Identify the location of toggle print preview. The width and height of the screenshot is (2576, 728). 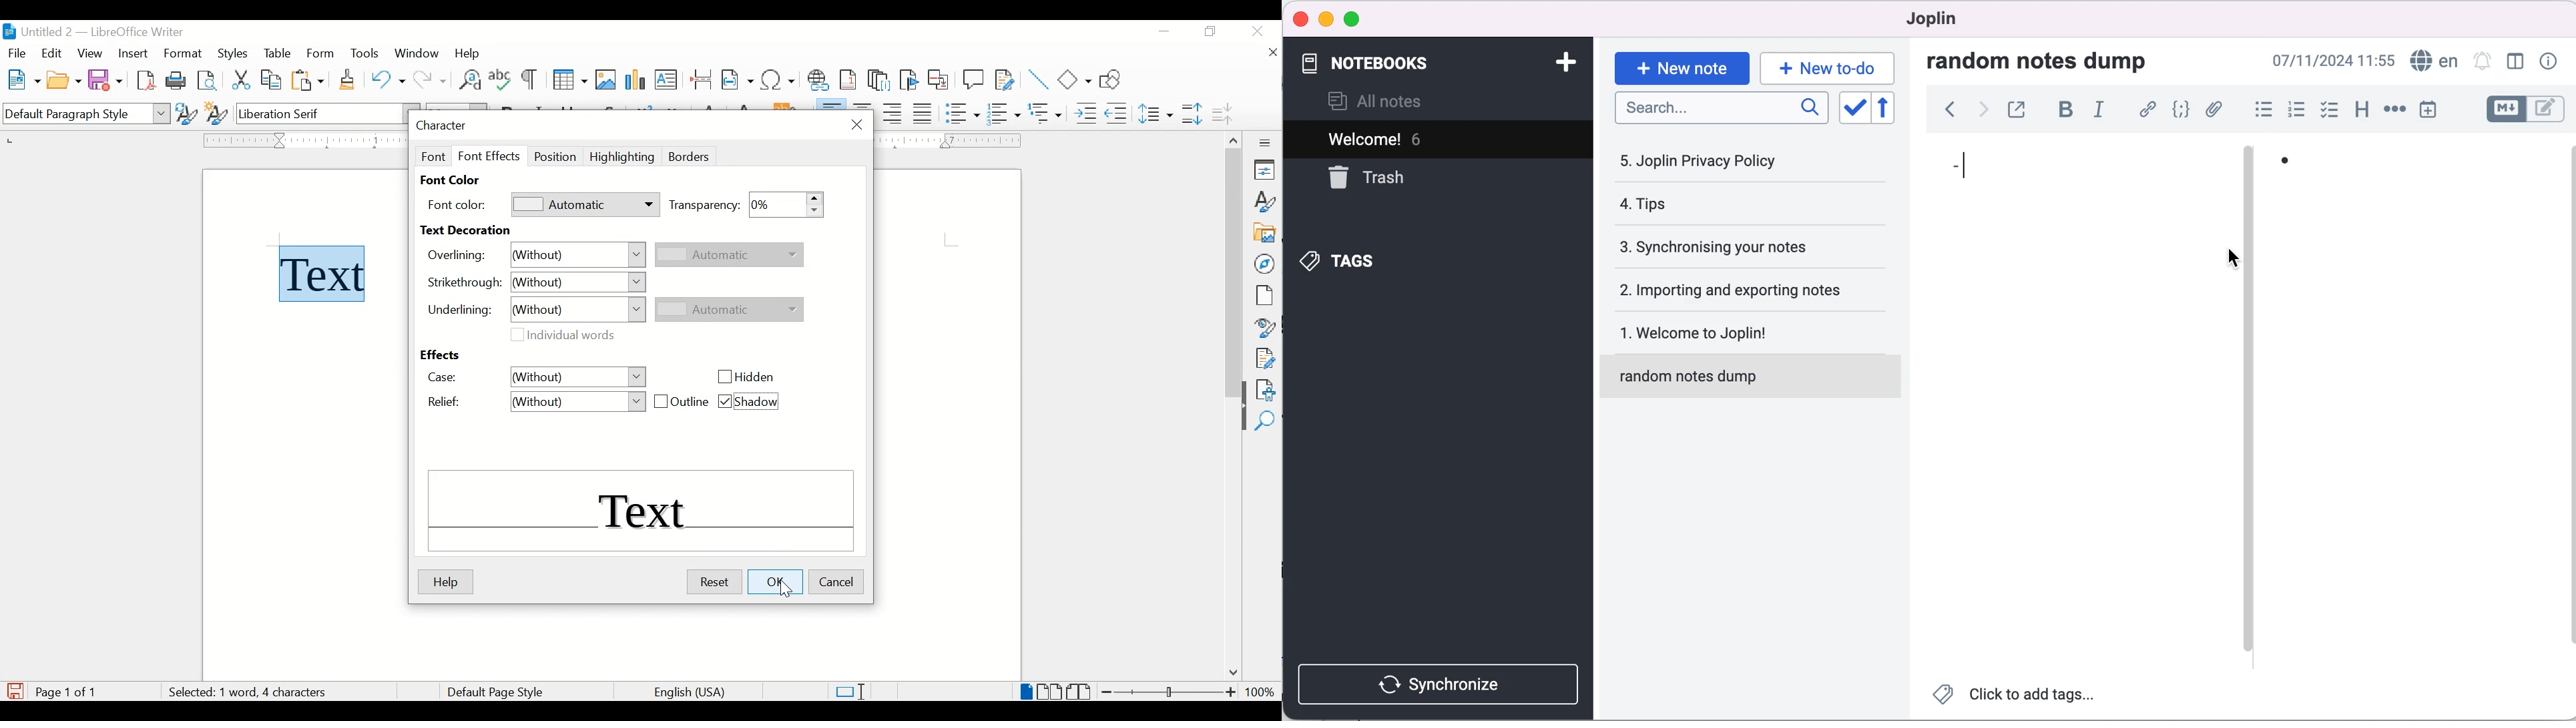
(208, 80).